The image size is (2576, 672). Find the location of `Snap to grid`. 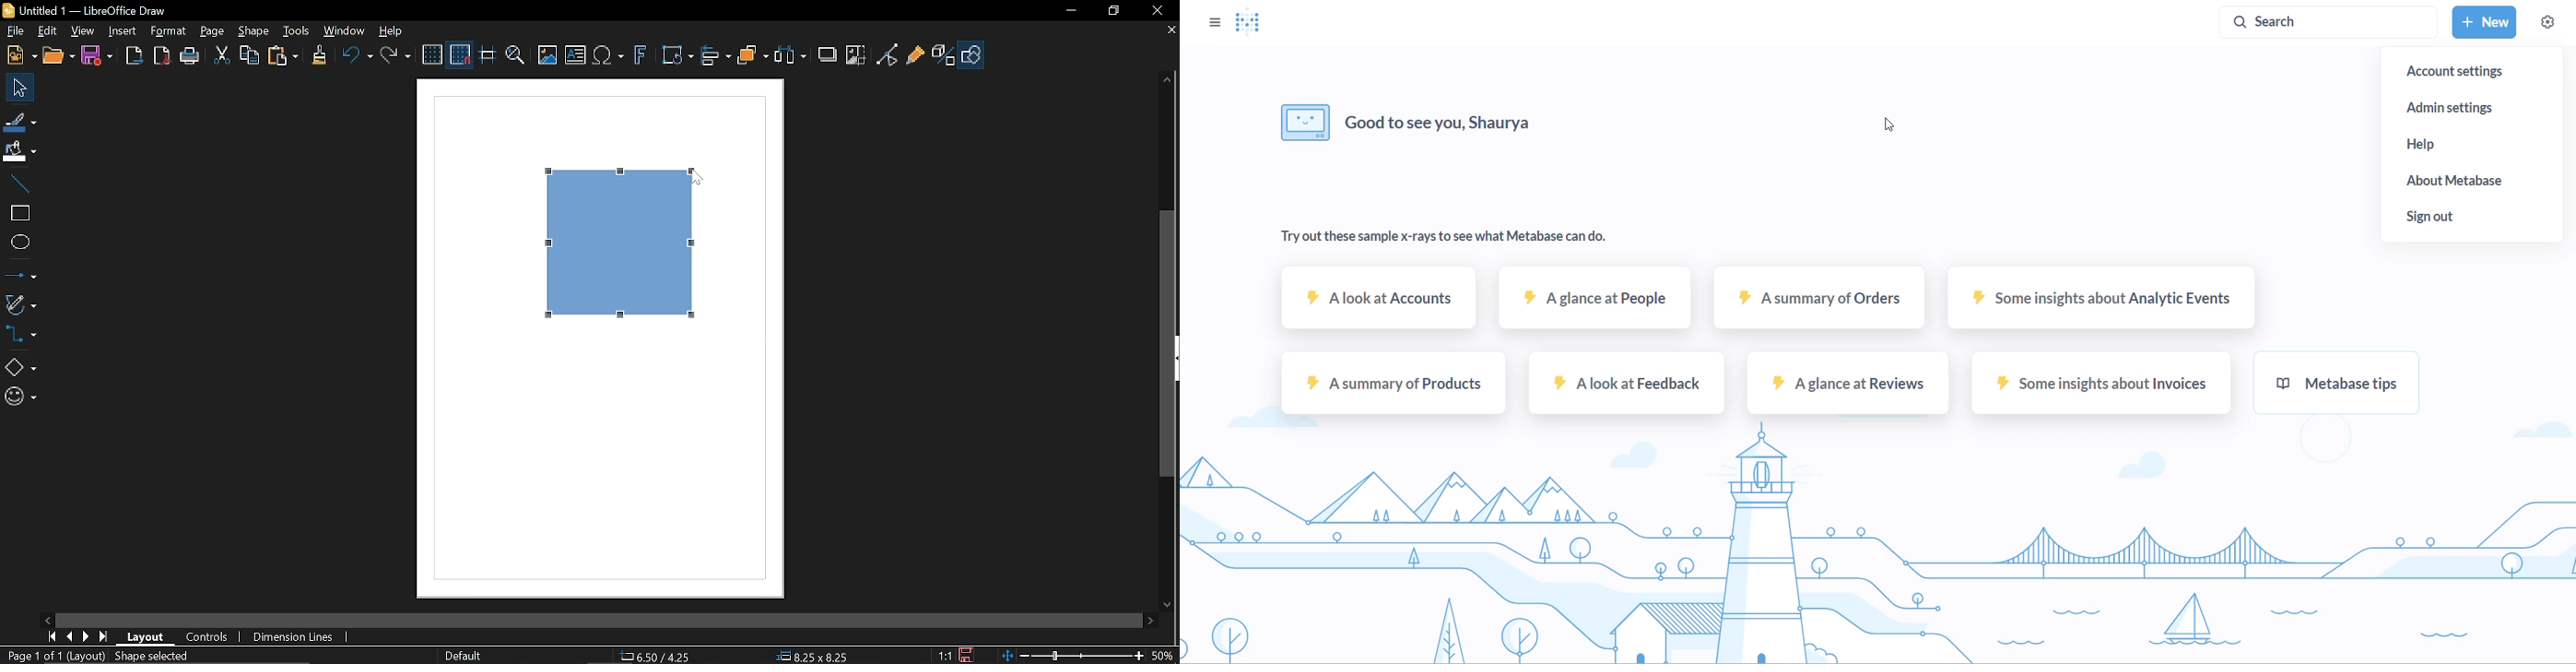

Snap to grid is located at coordinates (461, 56).